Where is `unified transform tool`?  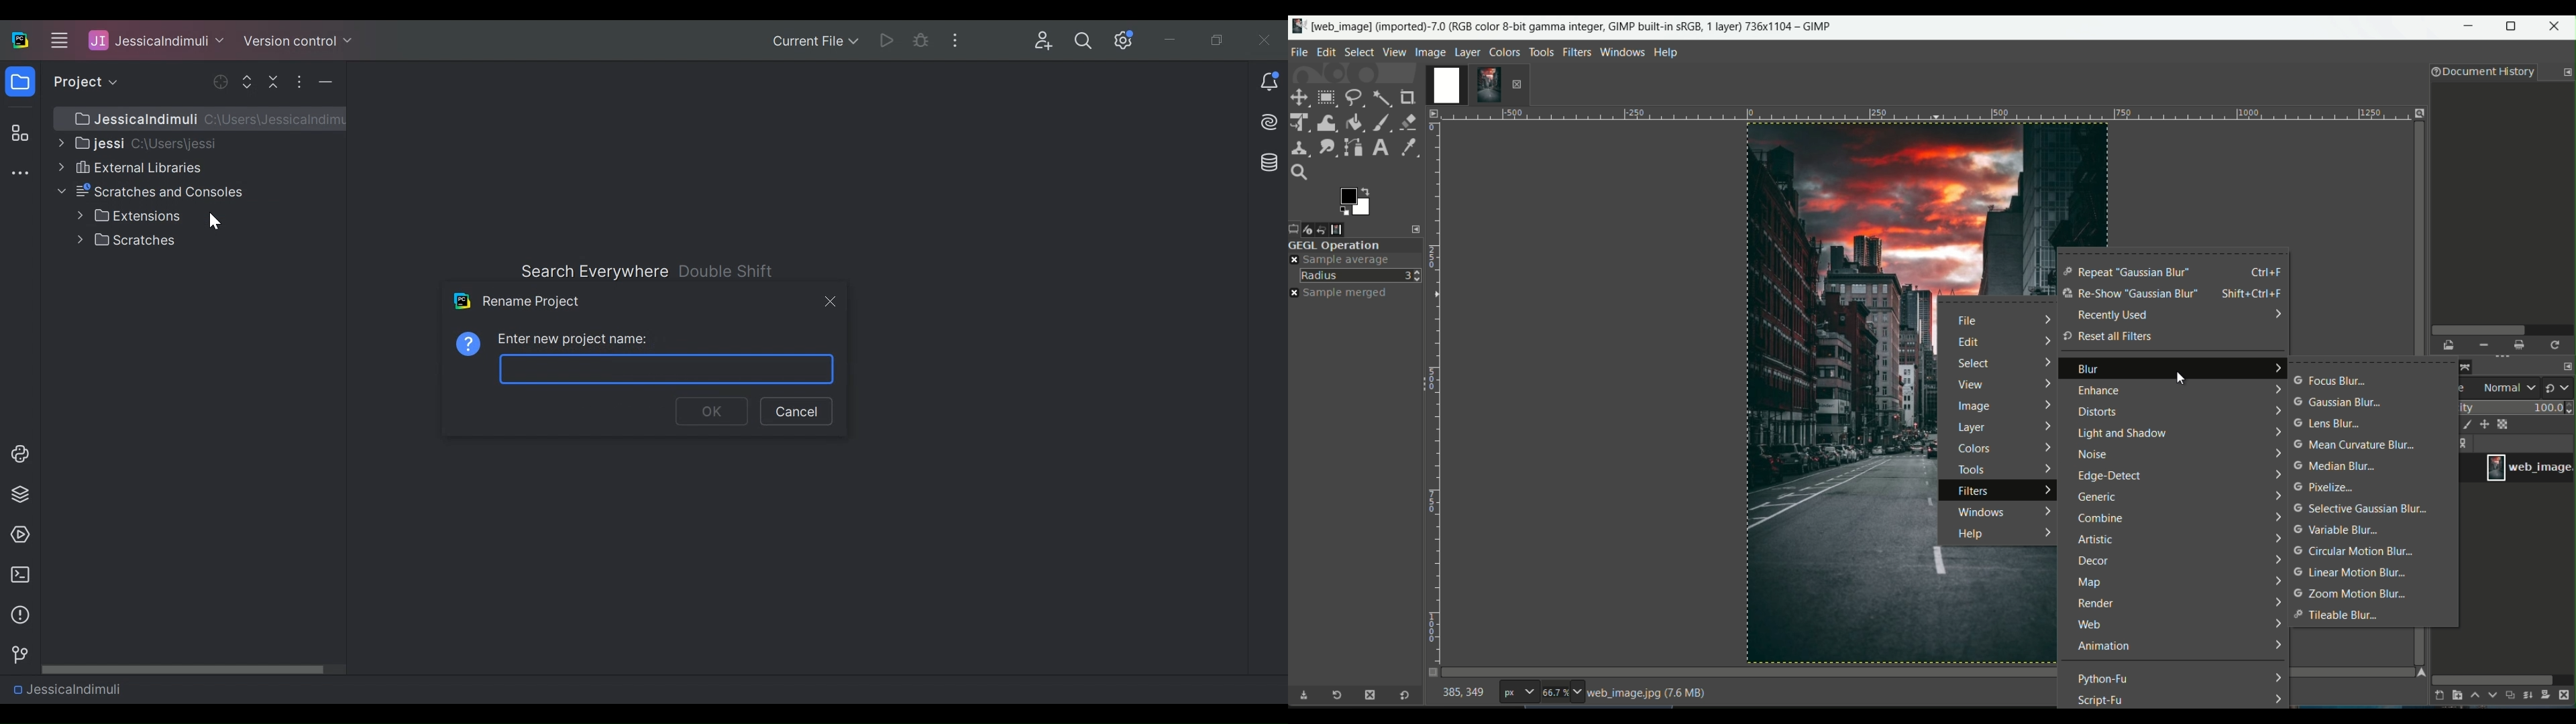 unified transform tool is located at coordinates (1301, 121).